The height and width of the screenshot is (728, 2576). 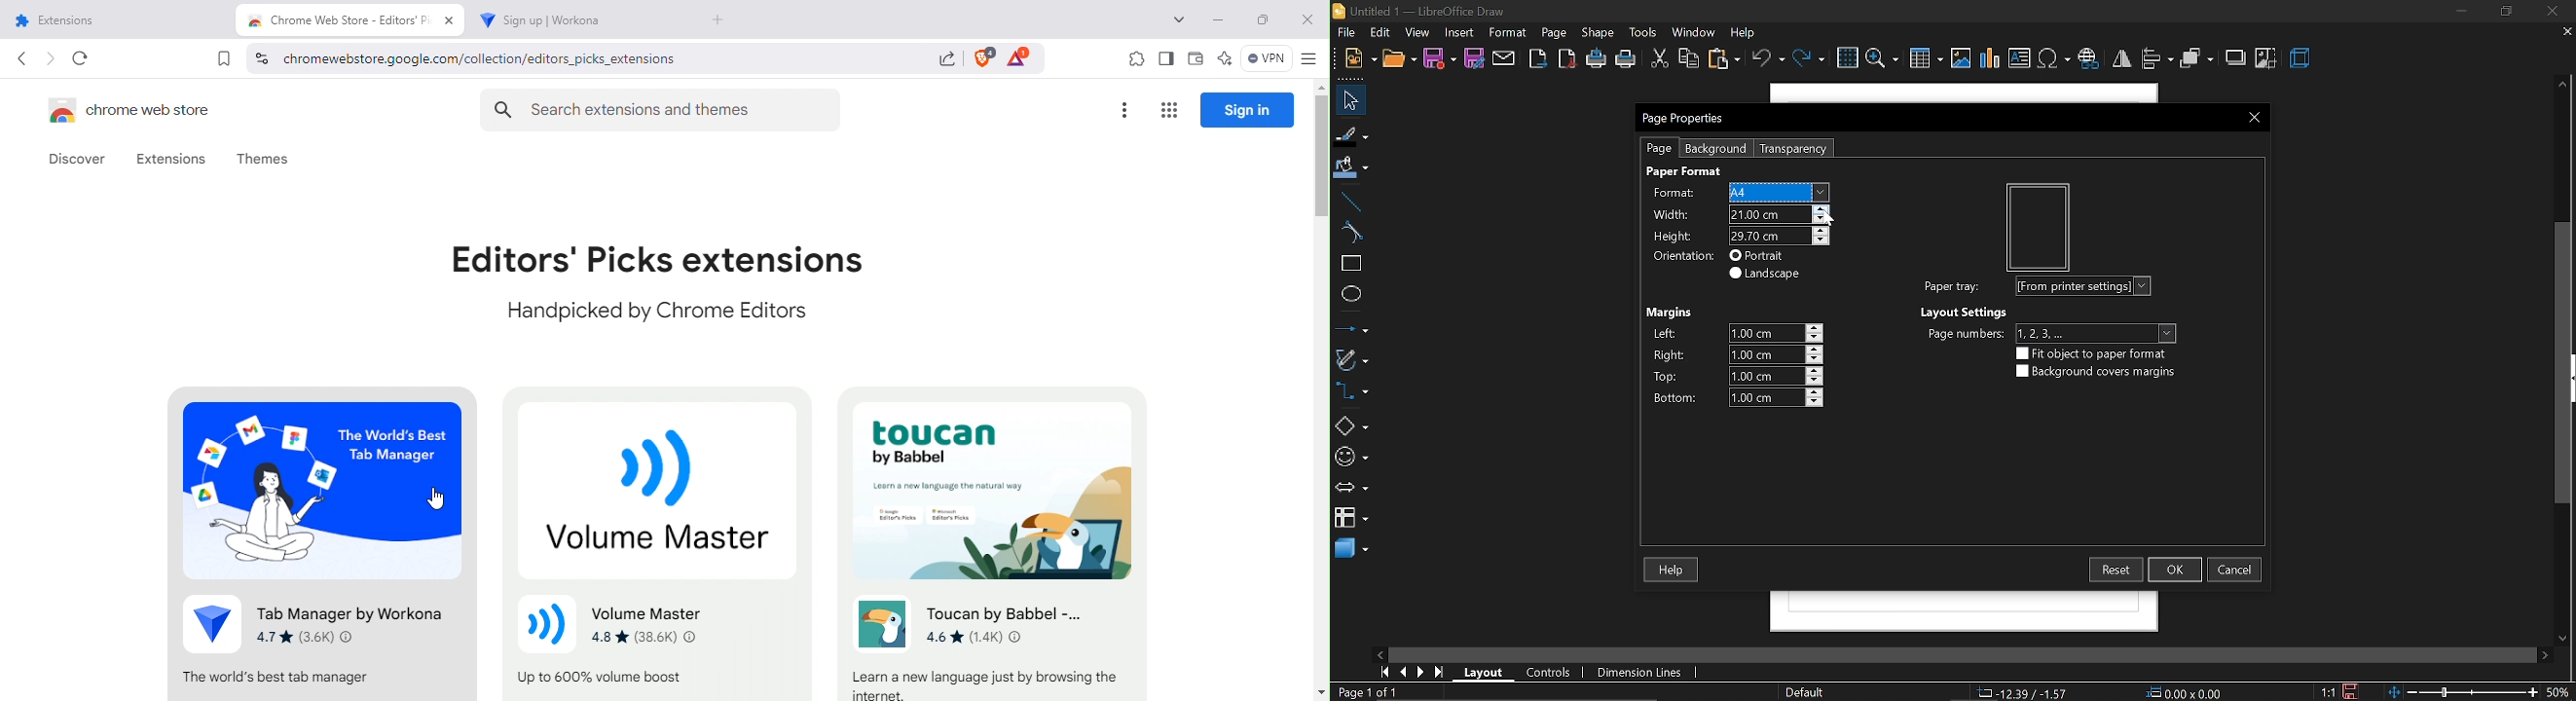 What do you see at coordinates (1351, 266) in the screenshot?
I see `rectangle` at bounding box center [1351, 266].